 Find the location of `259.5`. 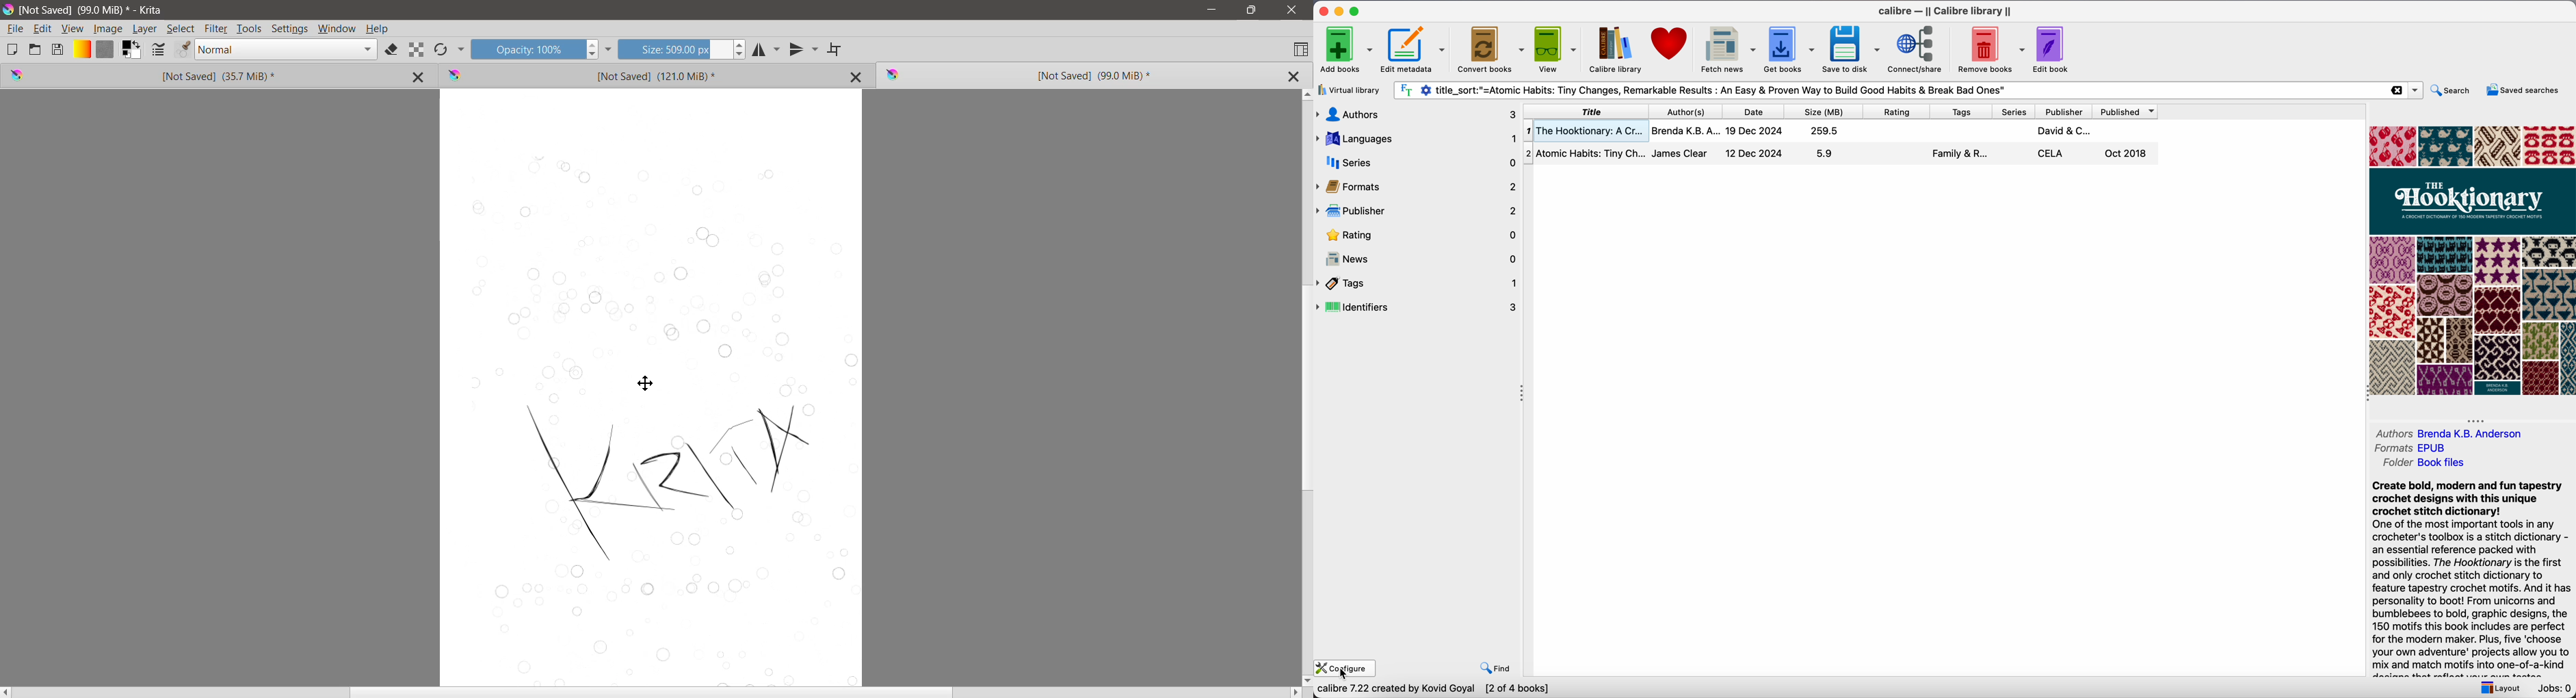

259.5 is located at coordinates (1827, 130).